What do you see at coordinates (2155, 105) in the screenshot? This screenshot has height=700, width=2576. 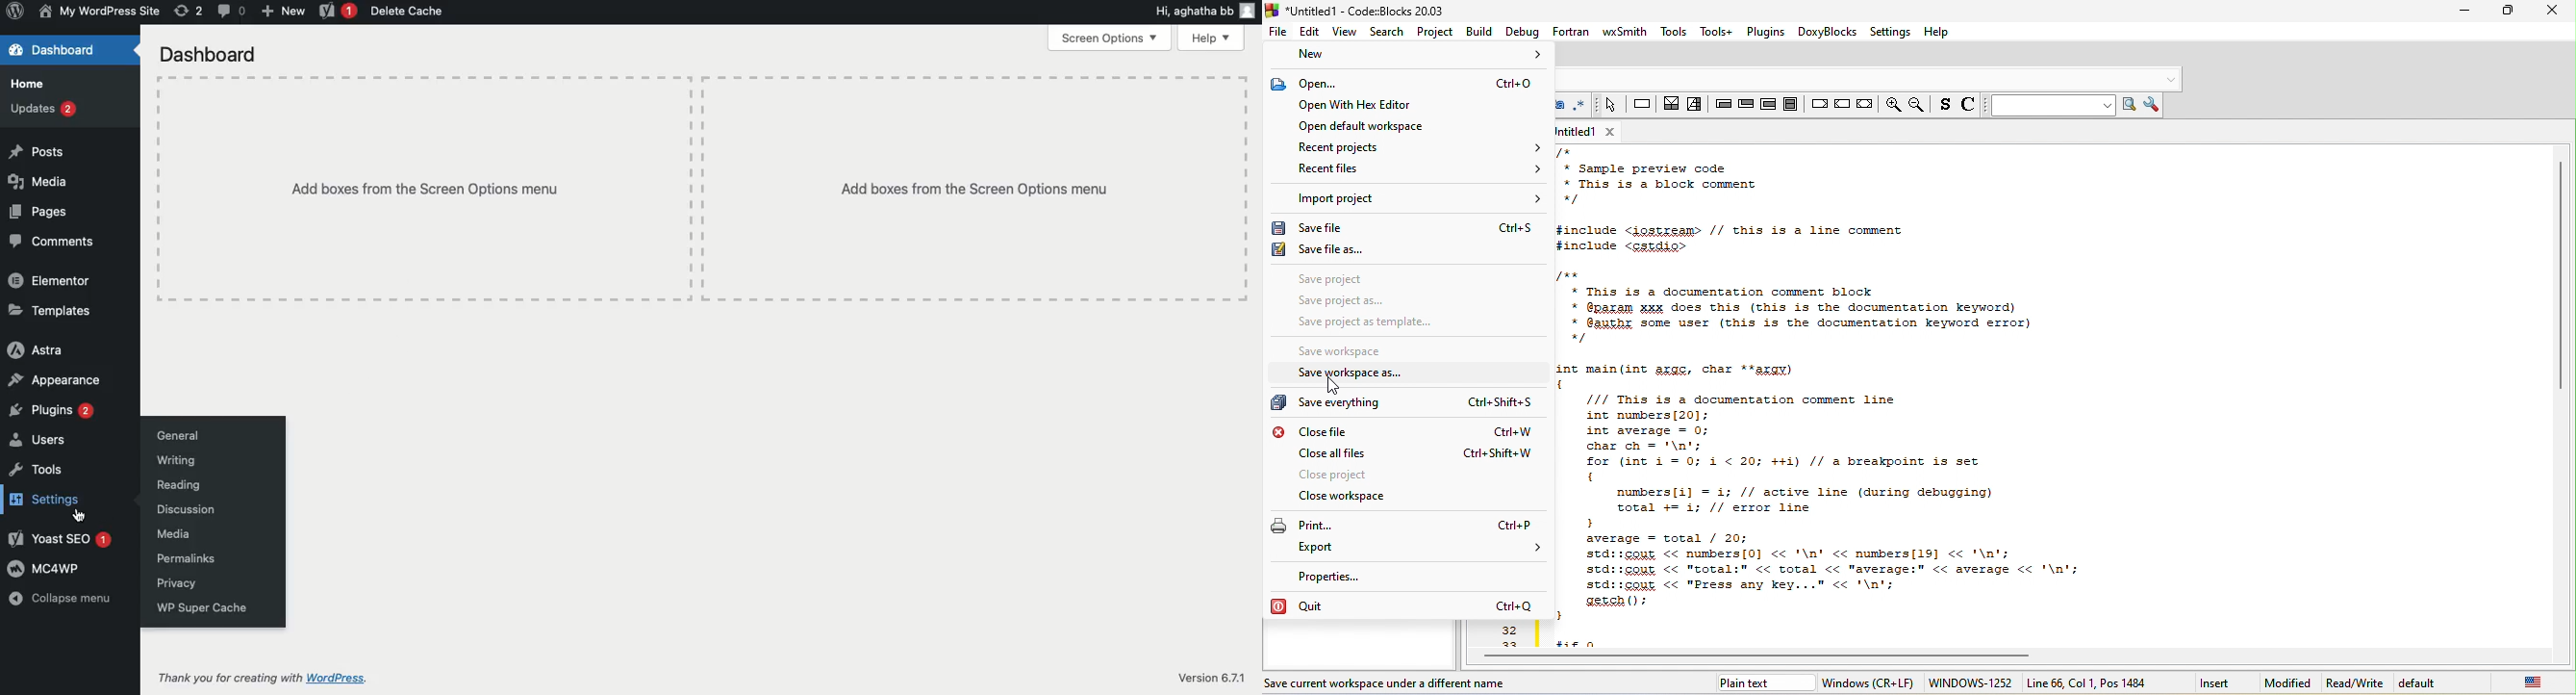 I see `show option window` at bounding box center [2155, 105].